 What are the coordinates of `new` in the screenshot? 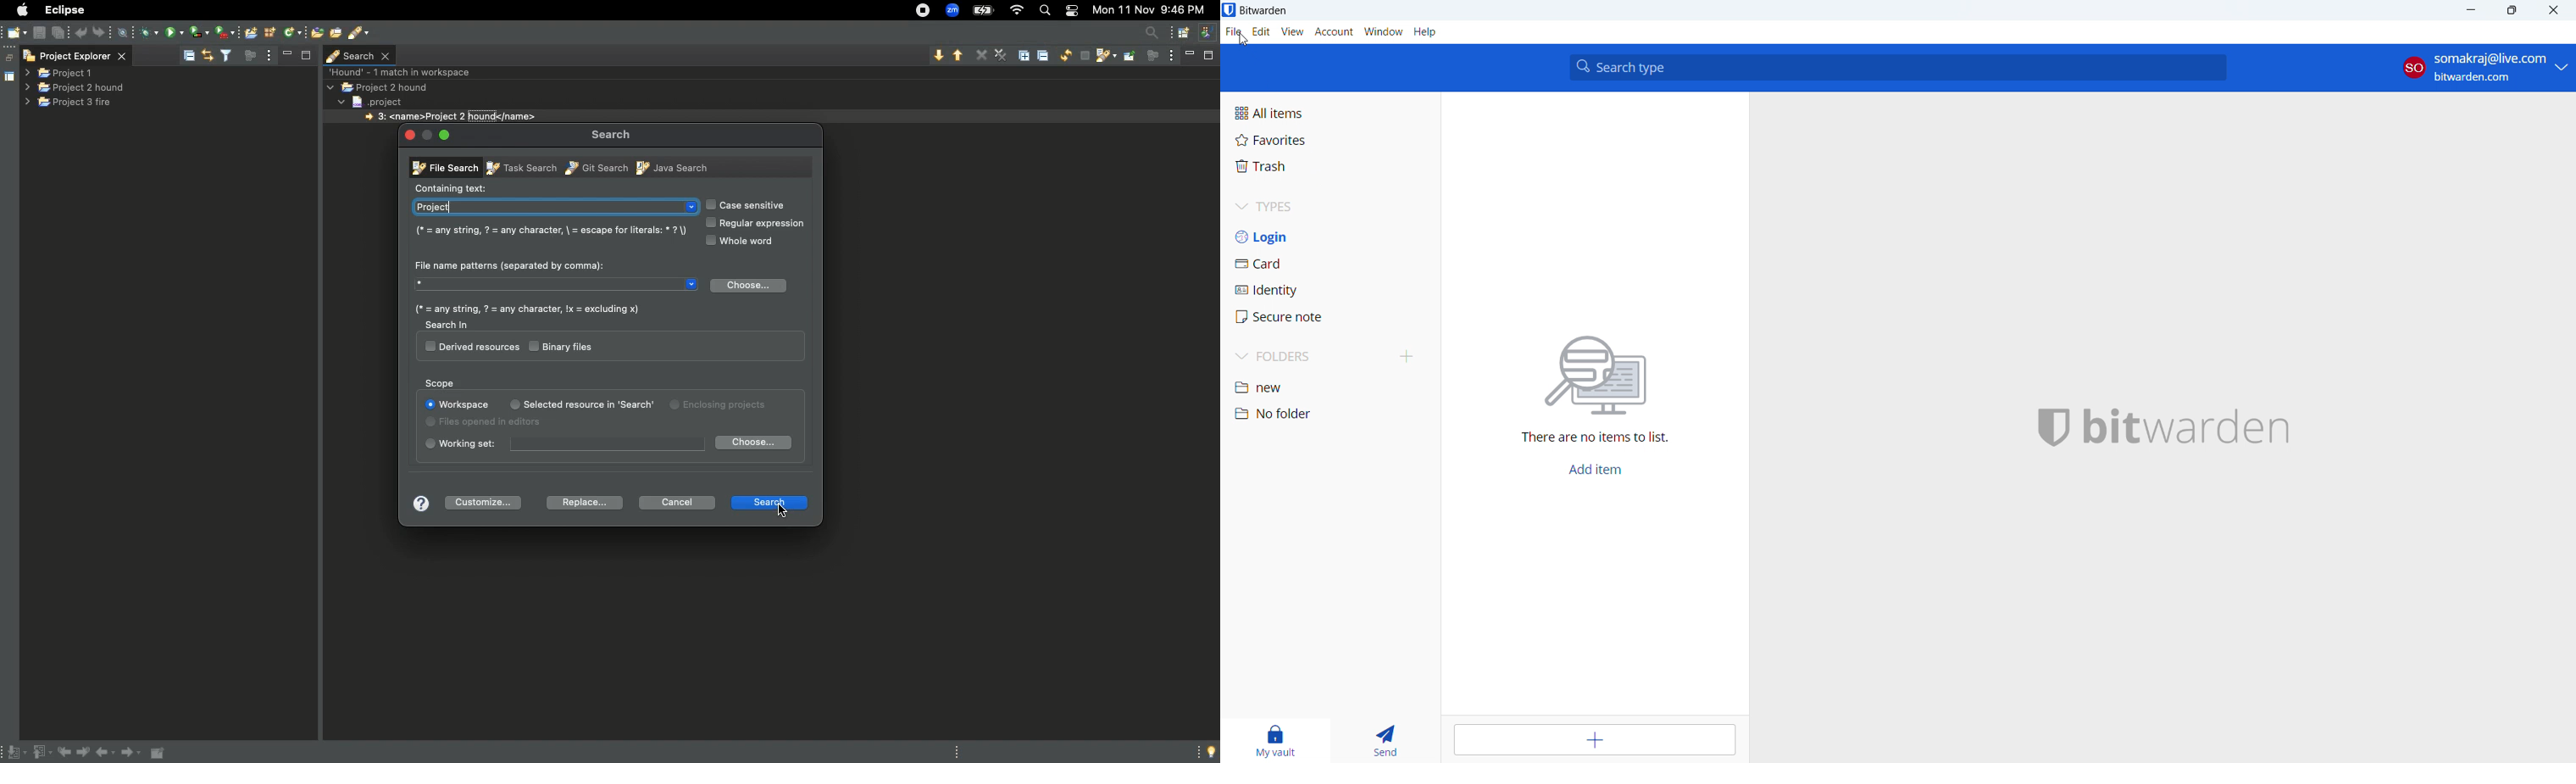 It's located at (17, 31).